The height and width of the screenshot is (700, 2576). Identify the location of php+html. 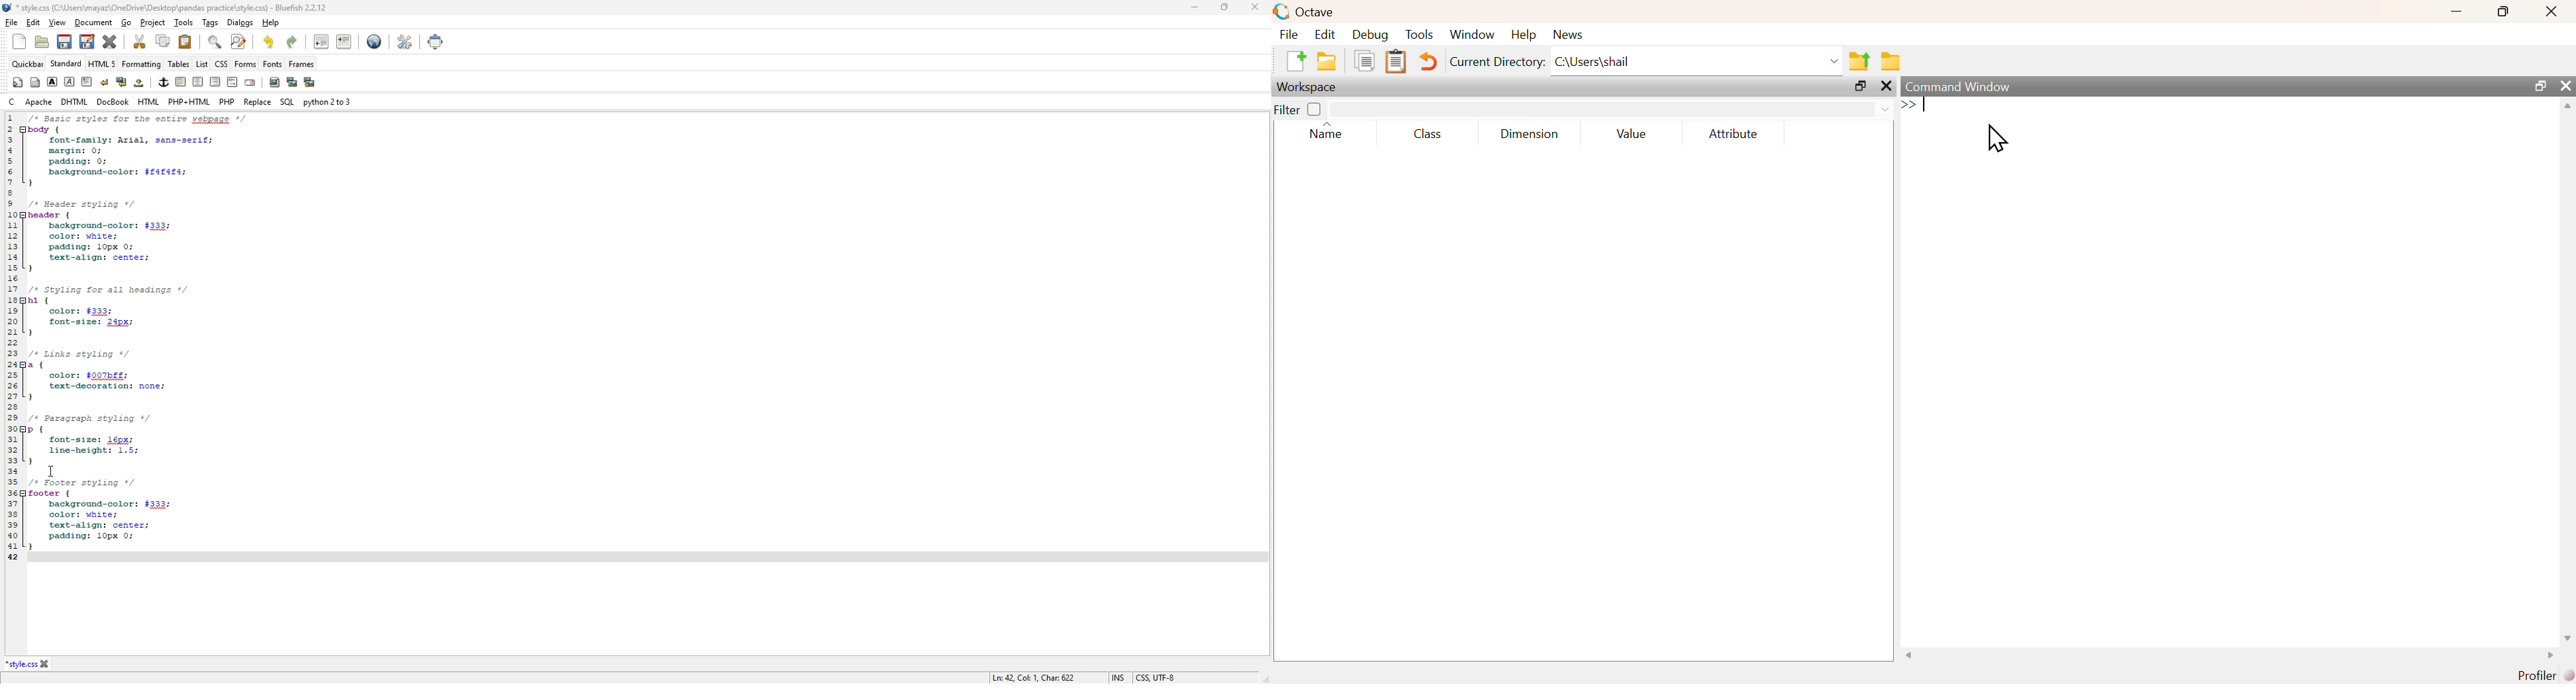
(191, 101).